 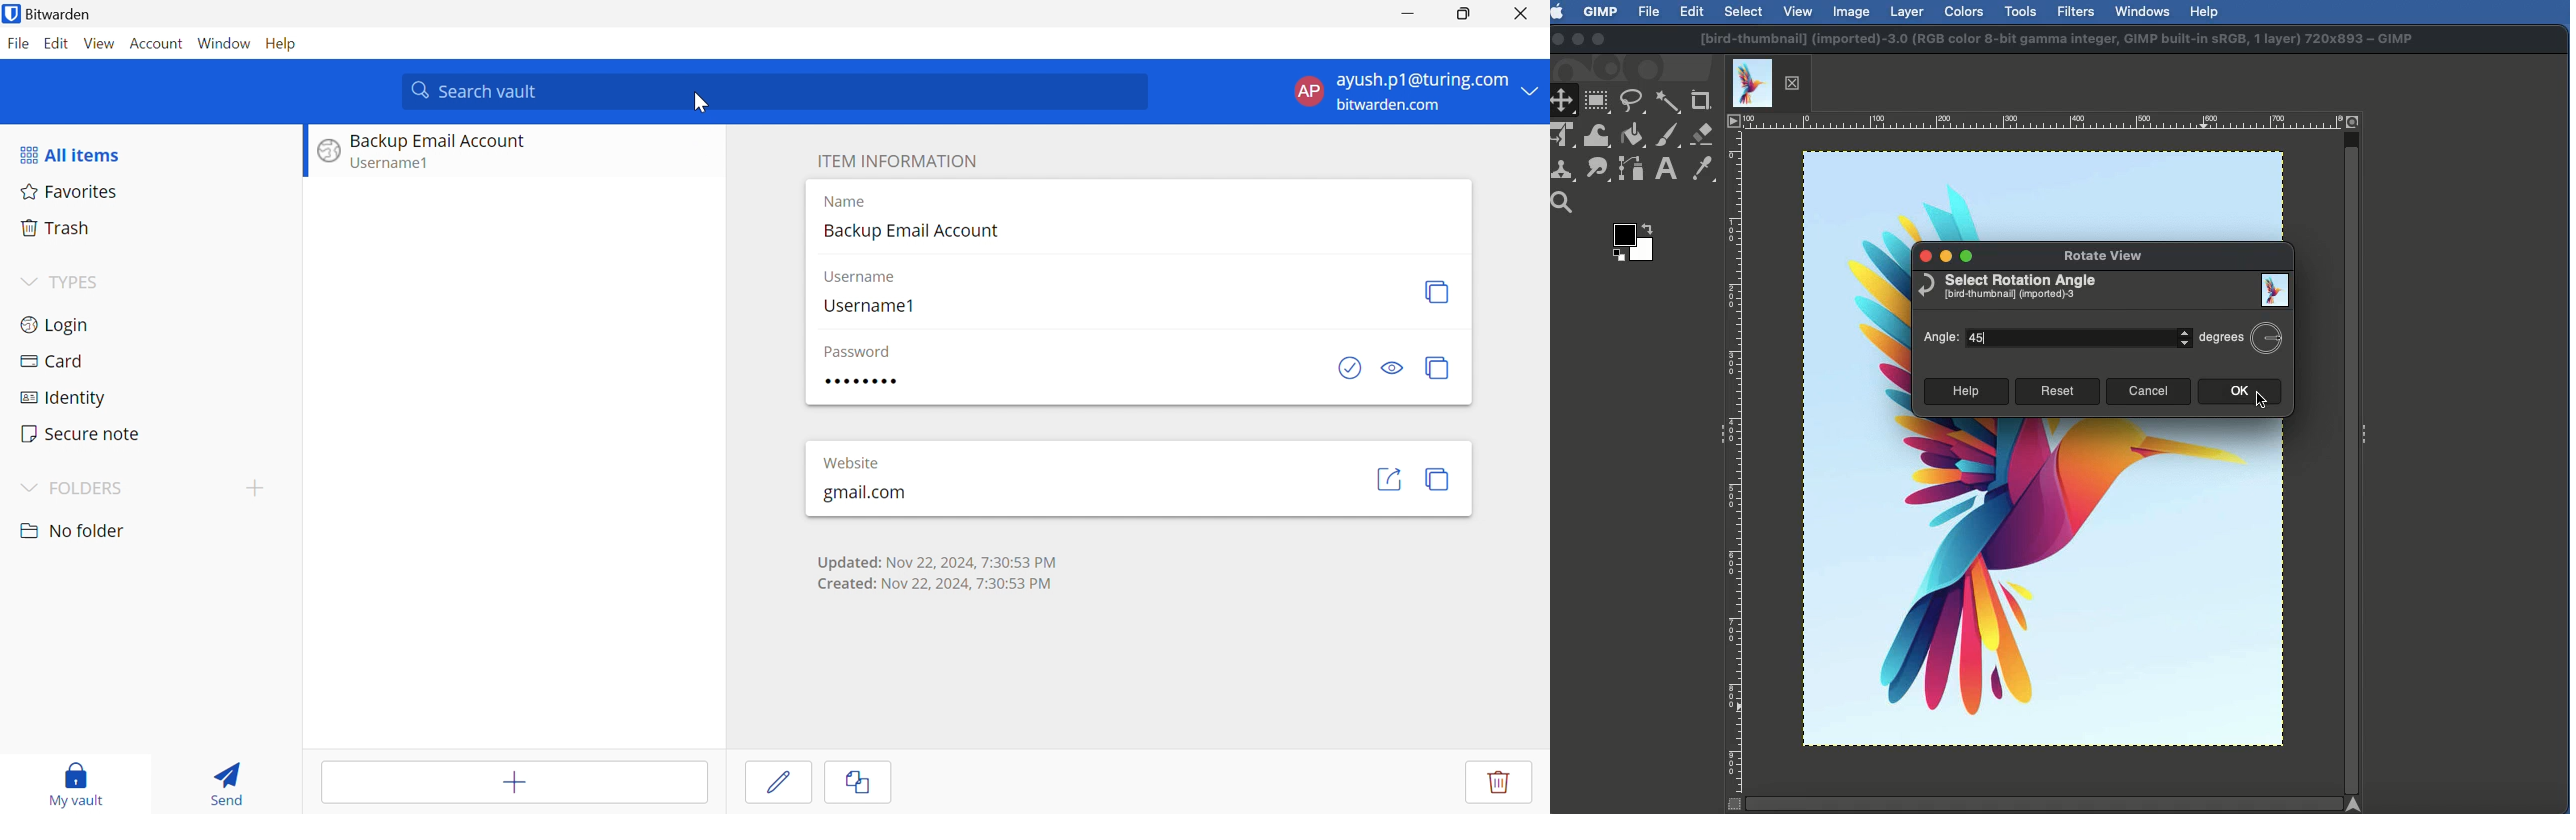 What do you see at coordinates (2057, 391) in the screenshot?
I see `Reset` at bounding box center [2057, 391].